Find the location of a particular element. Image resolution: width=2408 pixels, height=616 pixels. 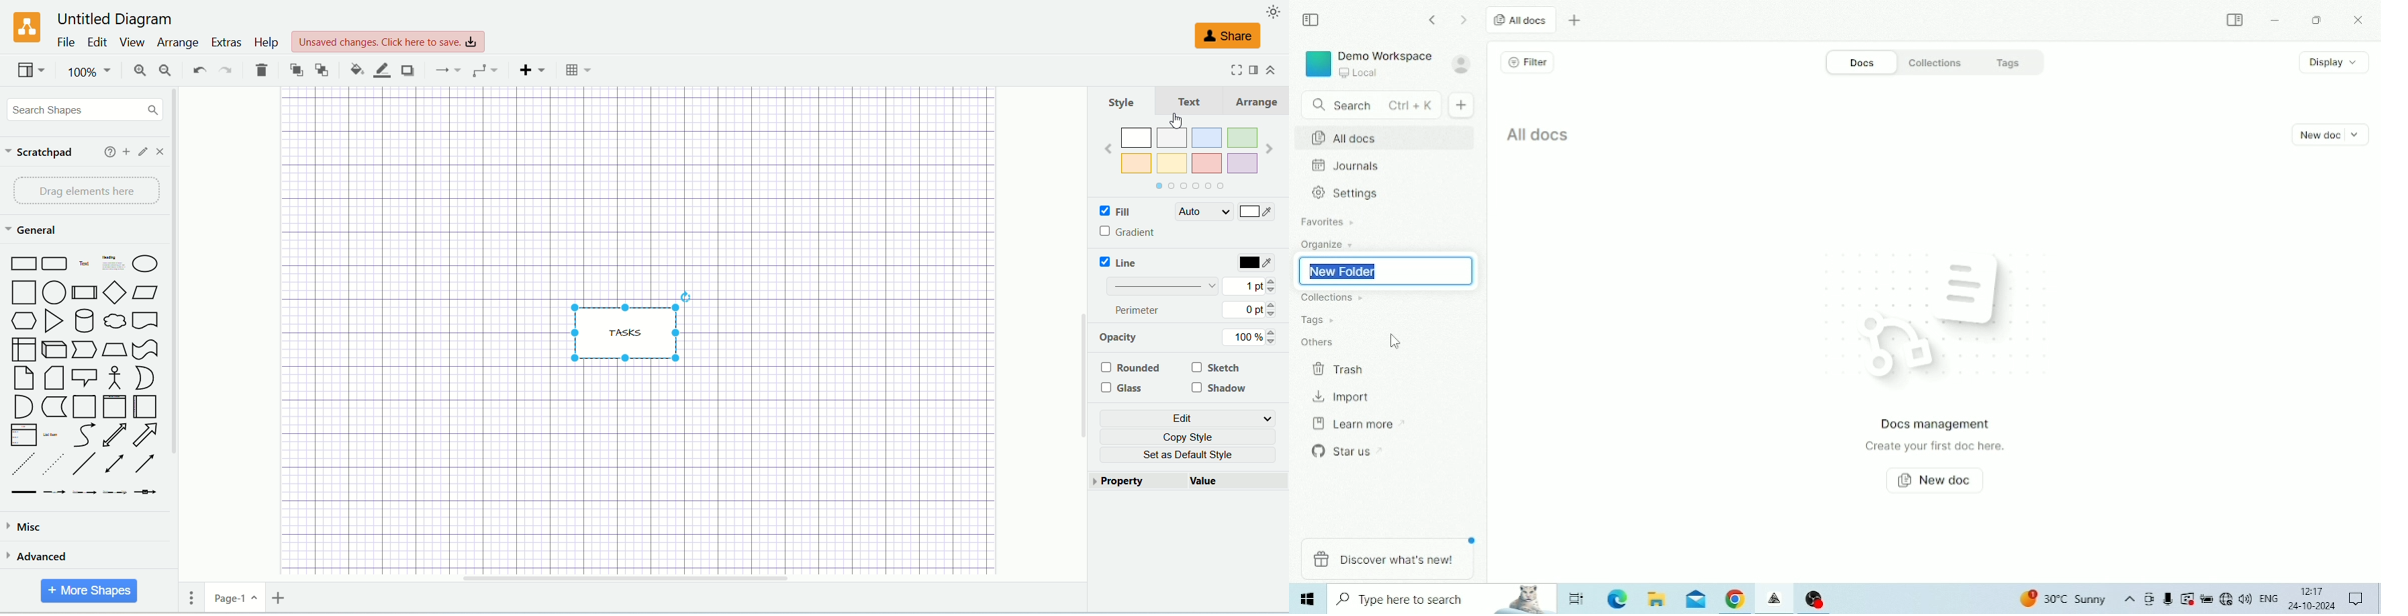

Card is located at coordinates (53, 379).